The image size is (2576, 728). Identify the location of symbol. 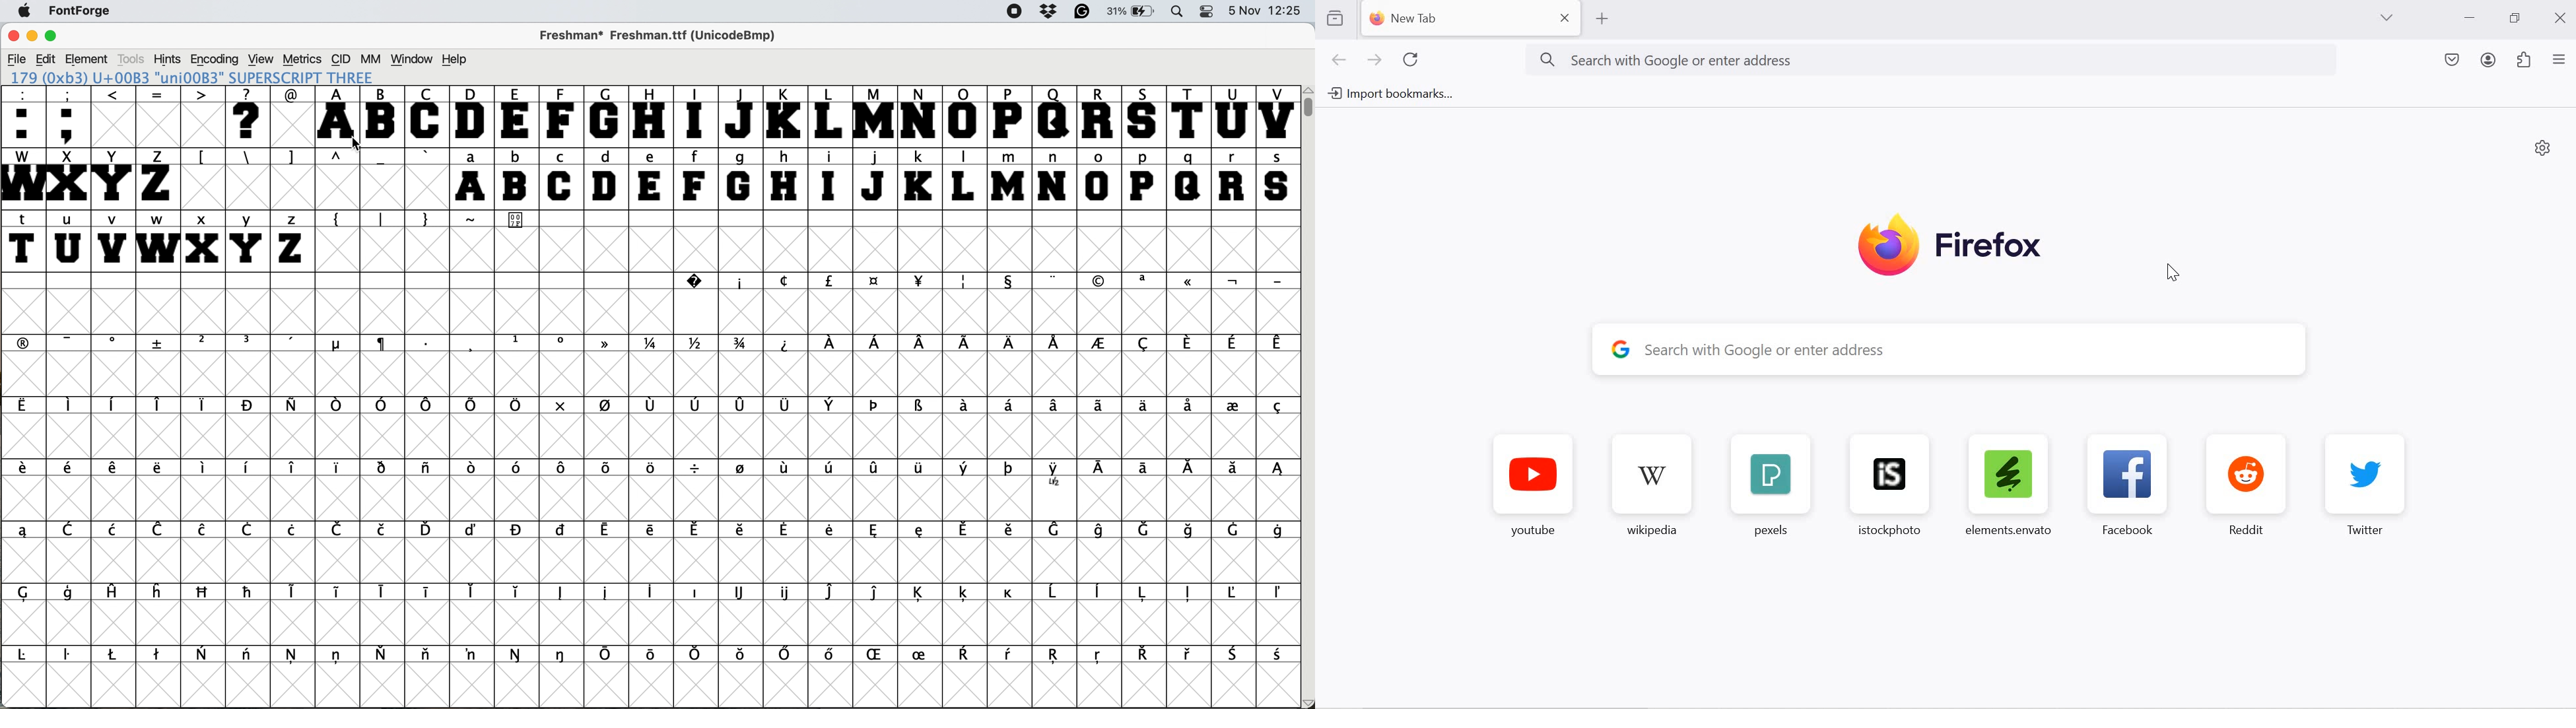
(112, 593).